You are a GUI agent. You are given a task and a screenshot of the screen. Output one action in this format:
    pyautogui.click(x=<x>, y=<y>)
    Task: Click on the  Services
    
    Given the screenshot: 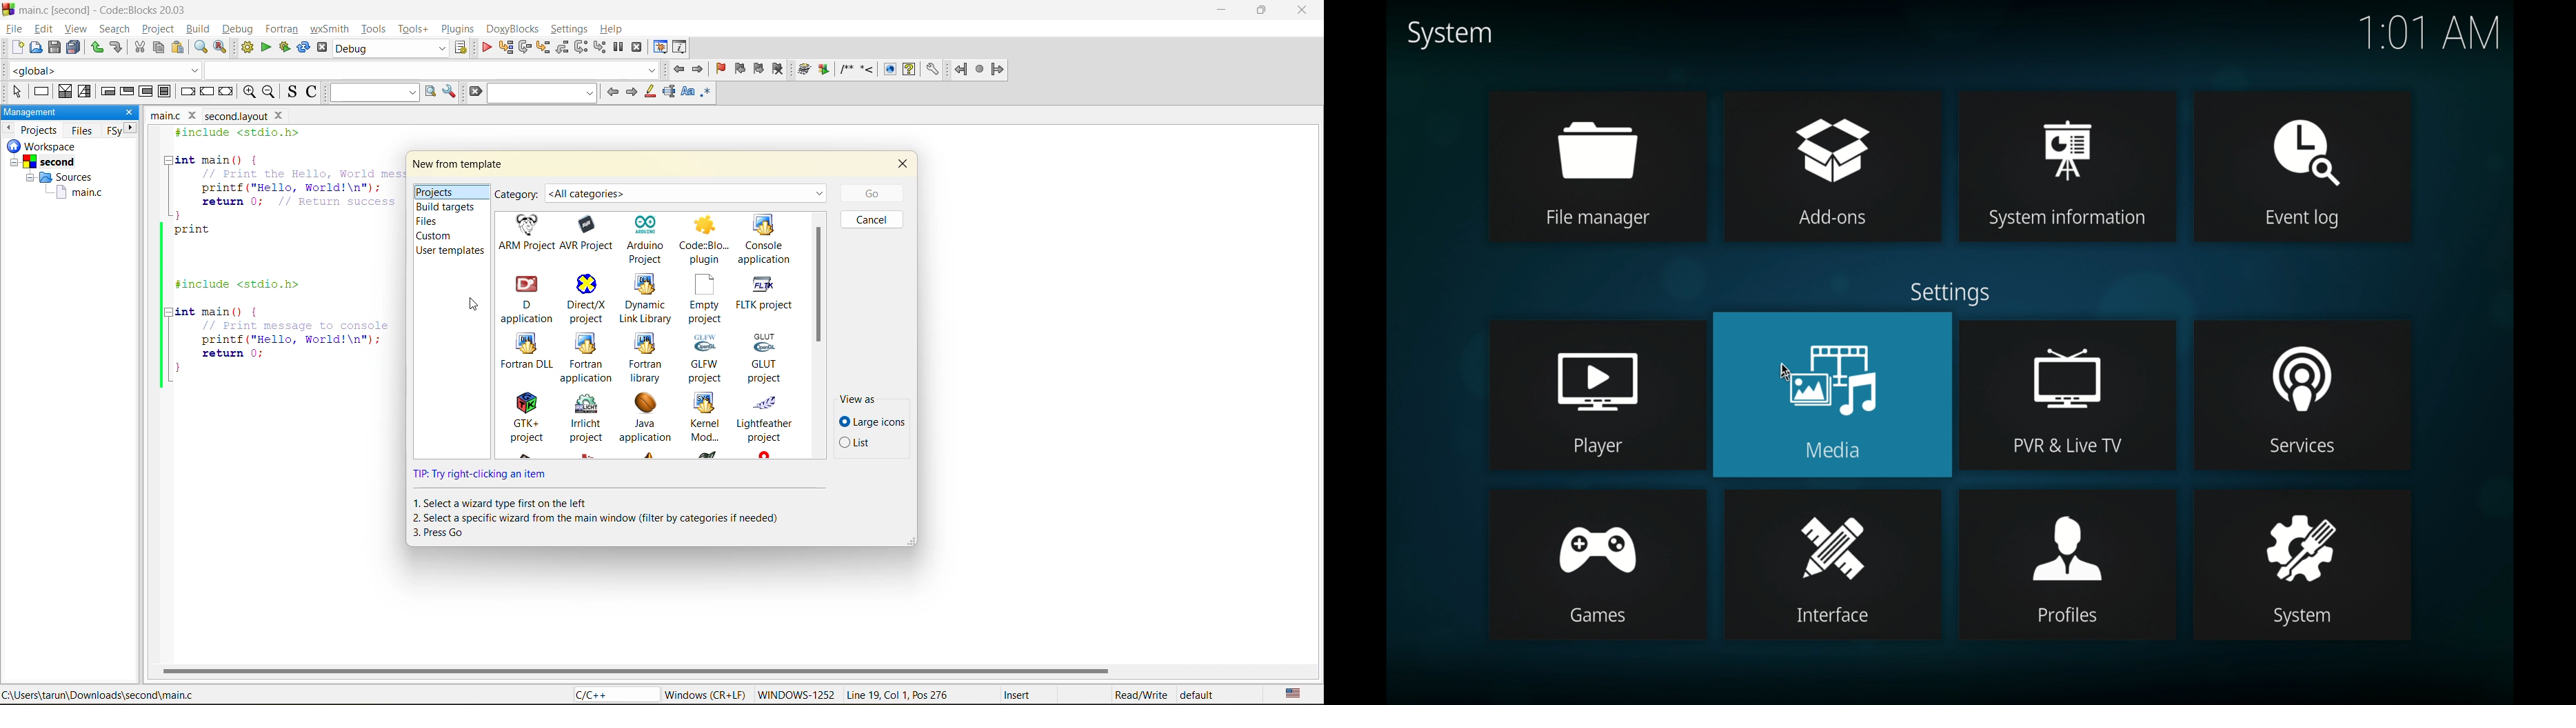 What is the action you would take?
    pyautogui.click(x=2299, y=446)
    